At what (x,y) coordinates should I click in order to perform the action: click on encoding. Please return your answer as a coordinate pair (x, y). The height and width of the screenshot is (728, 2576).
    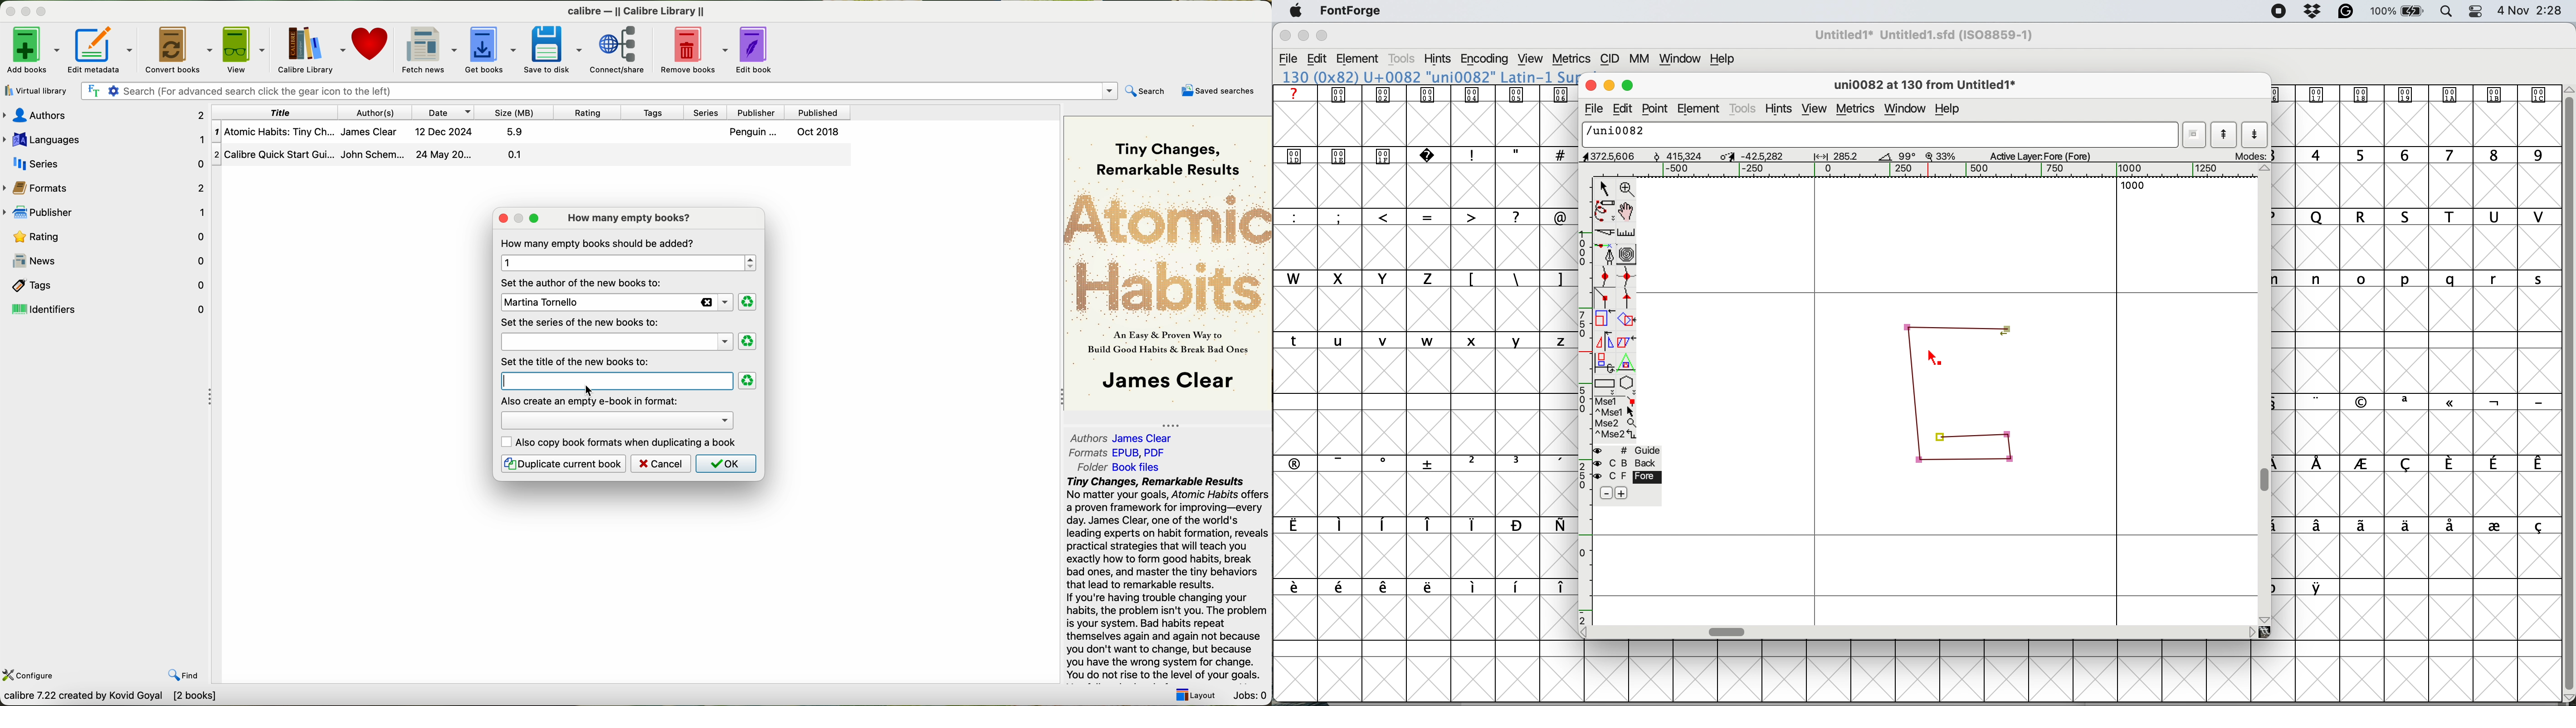
    Looking at the image, I should click on (1485, 59).